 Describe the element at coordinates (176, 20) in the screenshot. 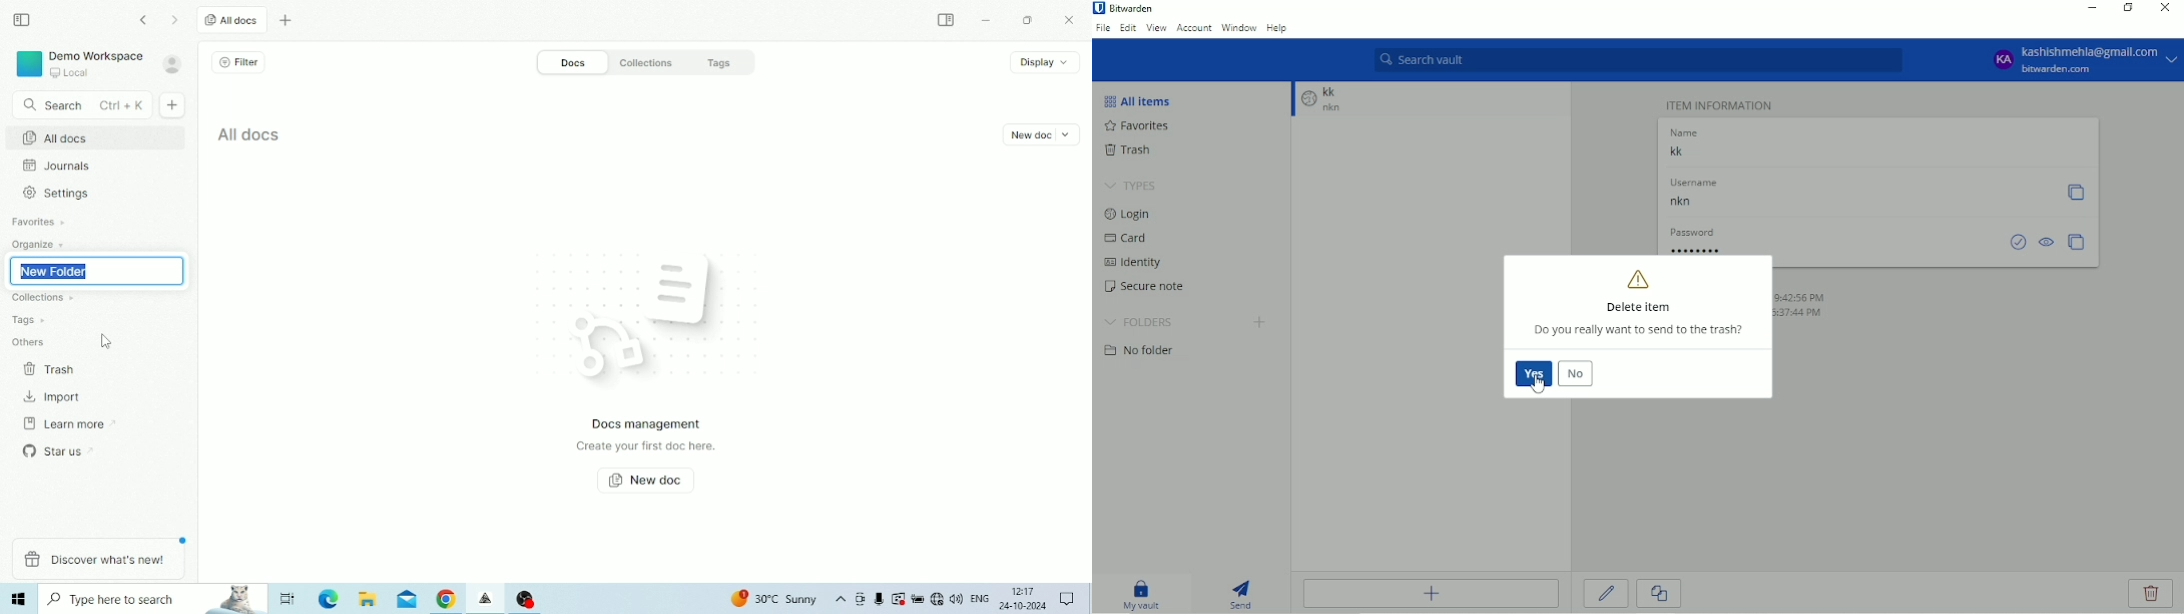

I see `Go forward` at that location.